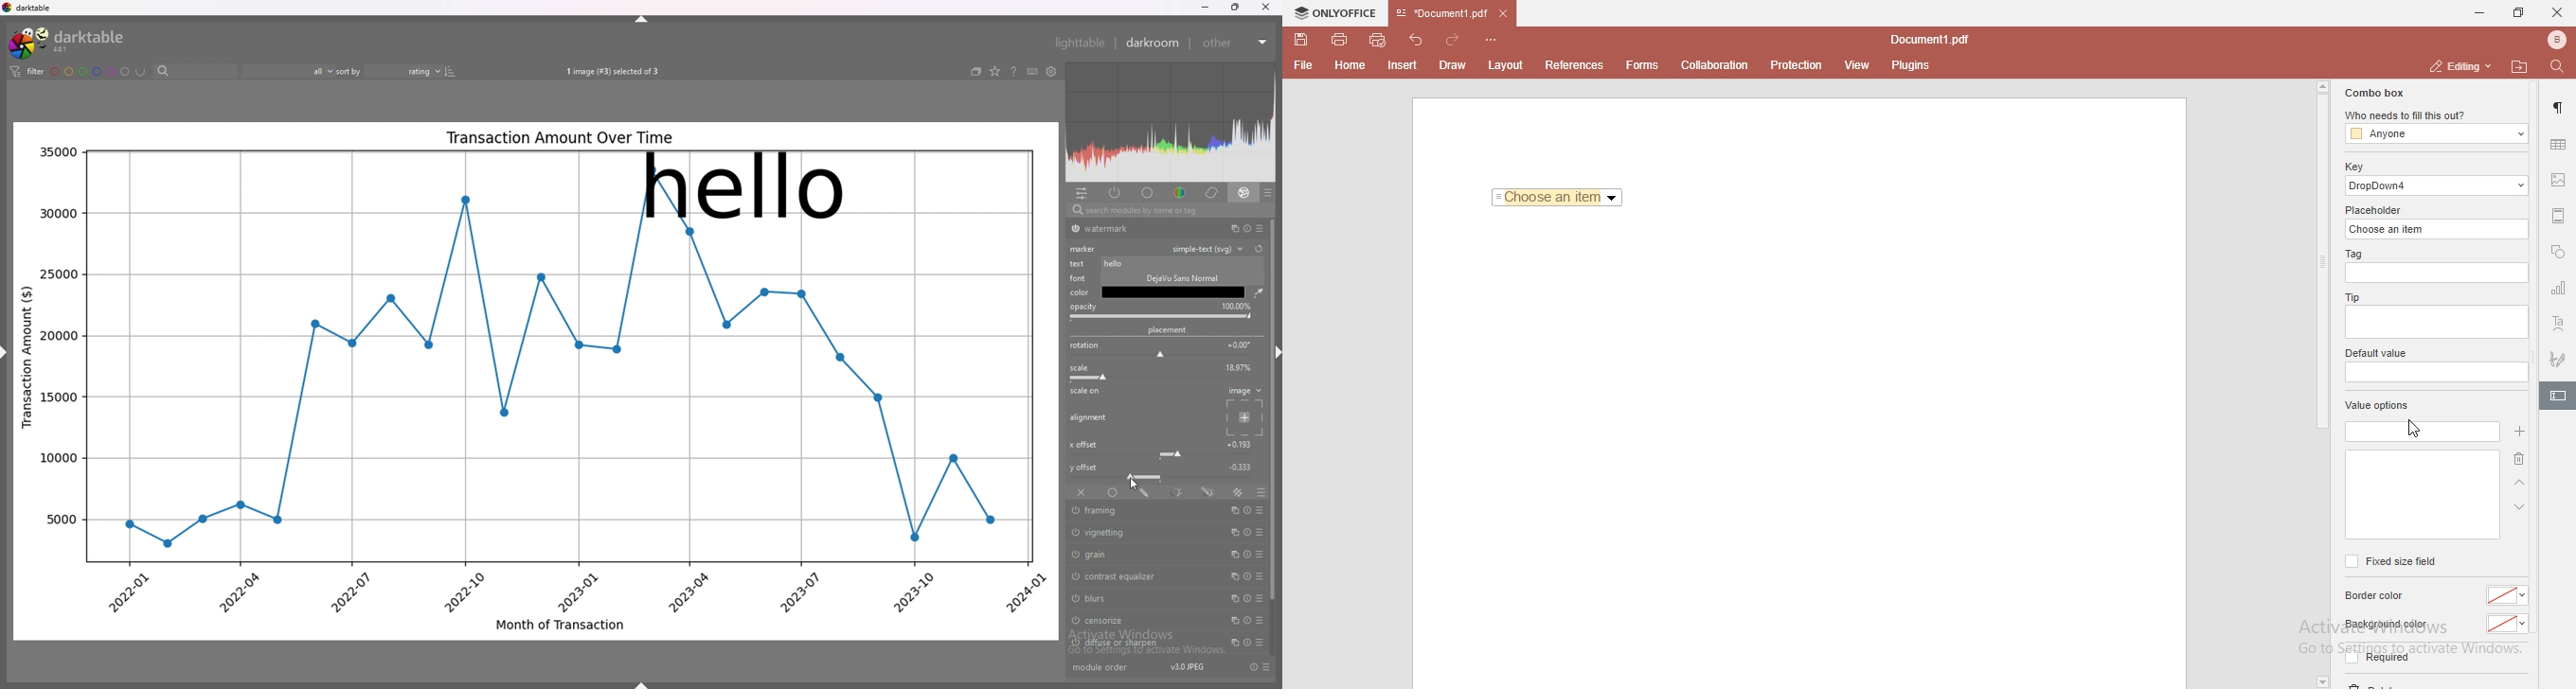 The height and width of the screenshot is (700, 2576). Describe the element at coordinates (2435, 373) in the screenshot. I see `empty box` at that location.